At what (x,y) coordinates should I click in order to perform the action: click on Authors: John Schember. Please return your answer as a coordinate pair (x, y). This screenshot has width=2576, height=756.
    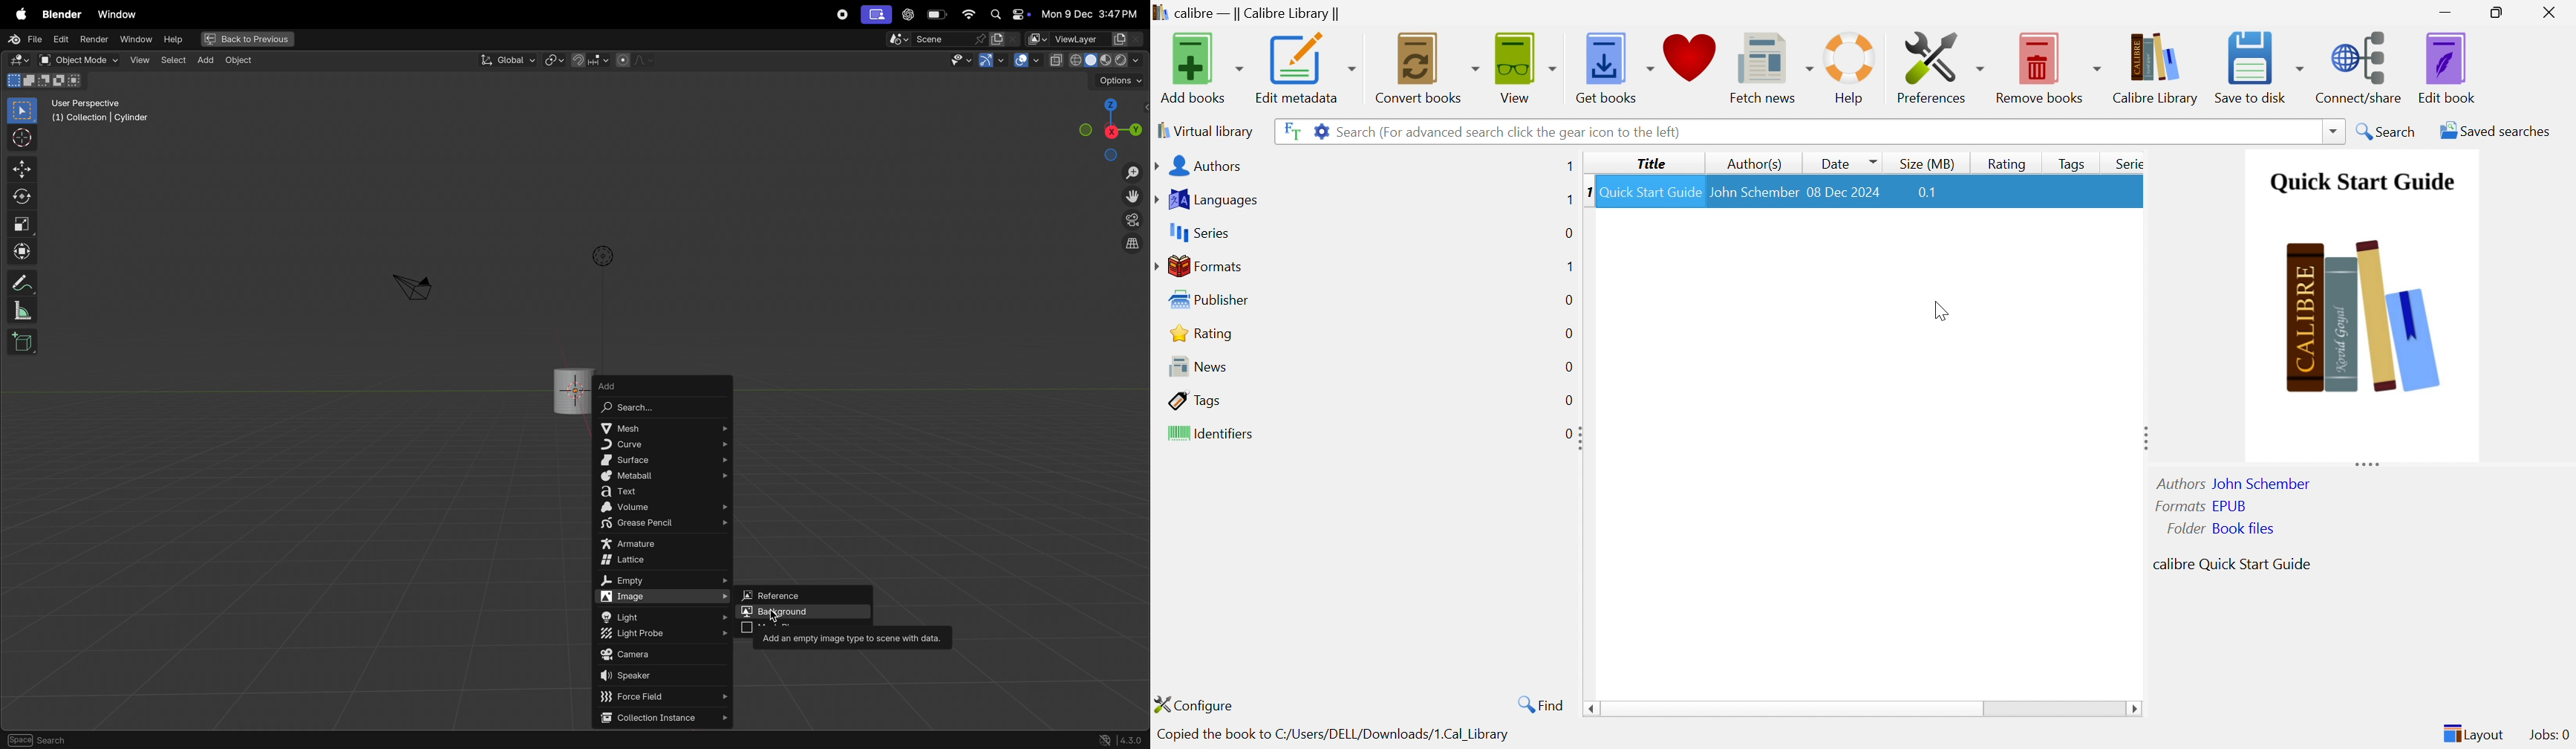
    Looking at the image, I should click on (2236, 482).